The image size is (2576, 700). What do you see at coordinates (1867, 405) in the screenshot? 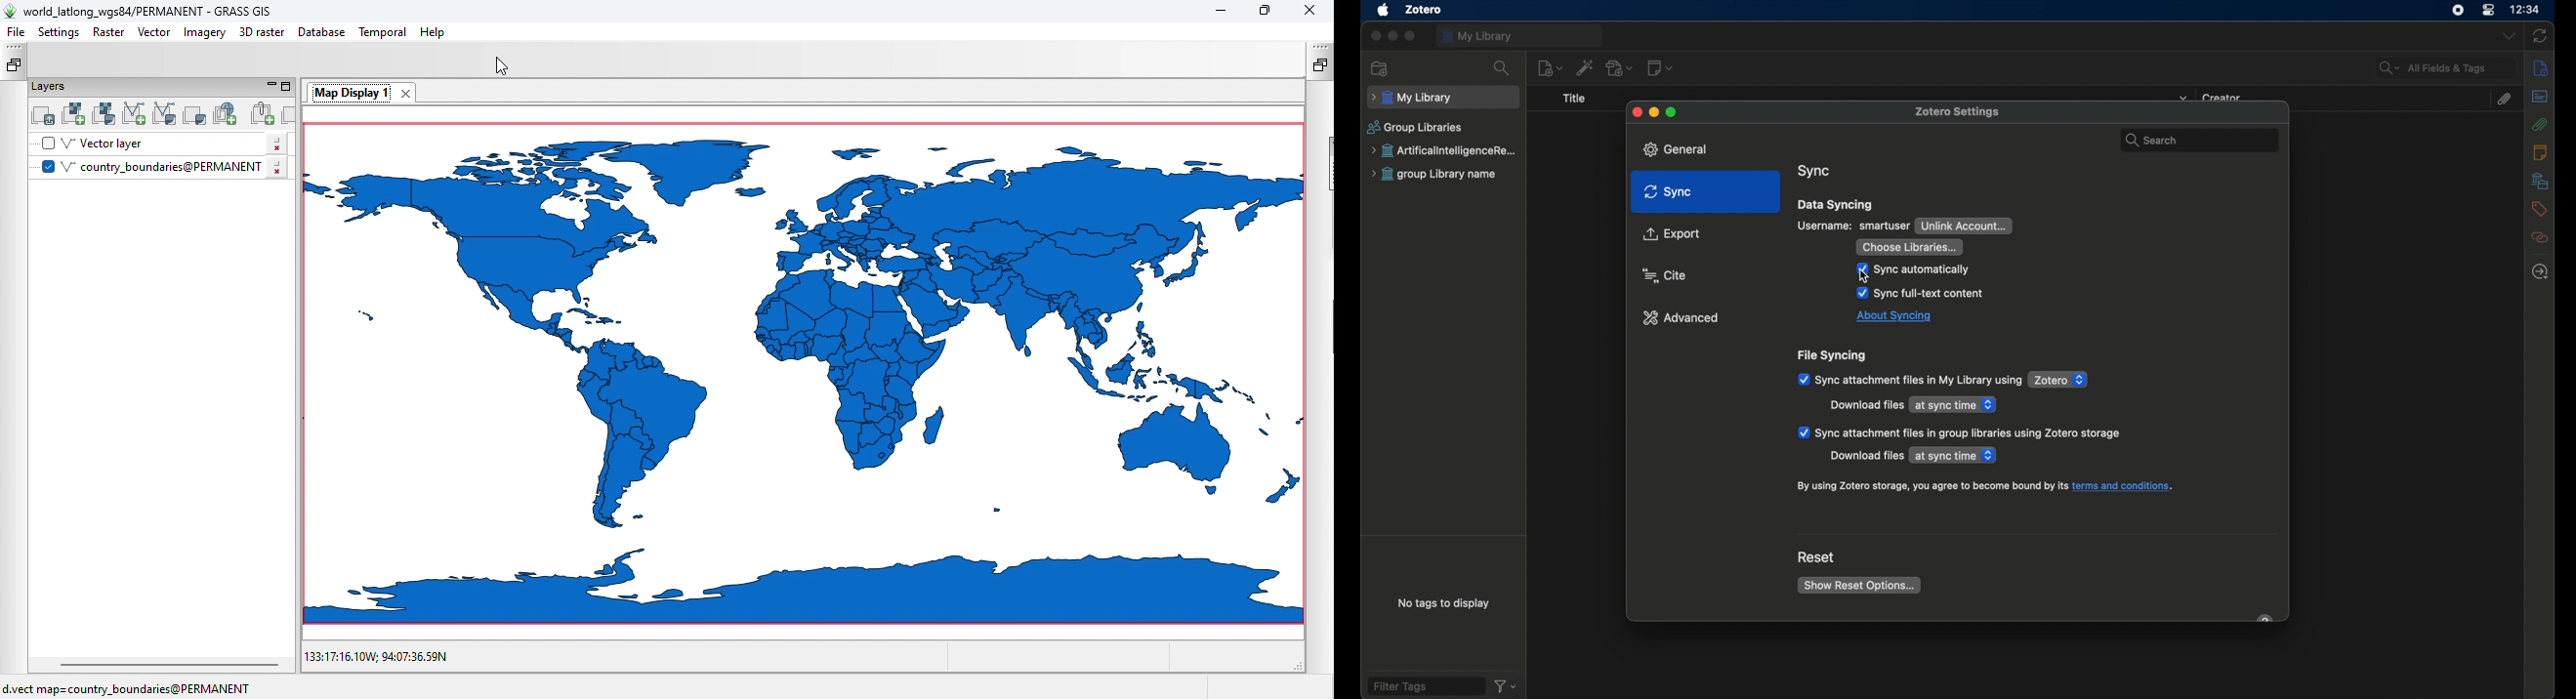
I see `download files` at bounding box center [1867, 405].